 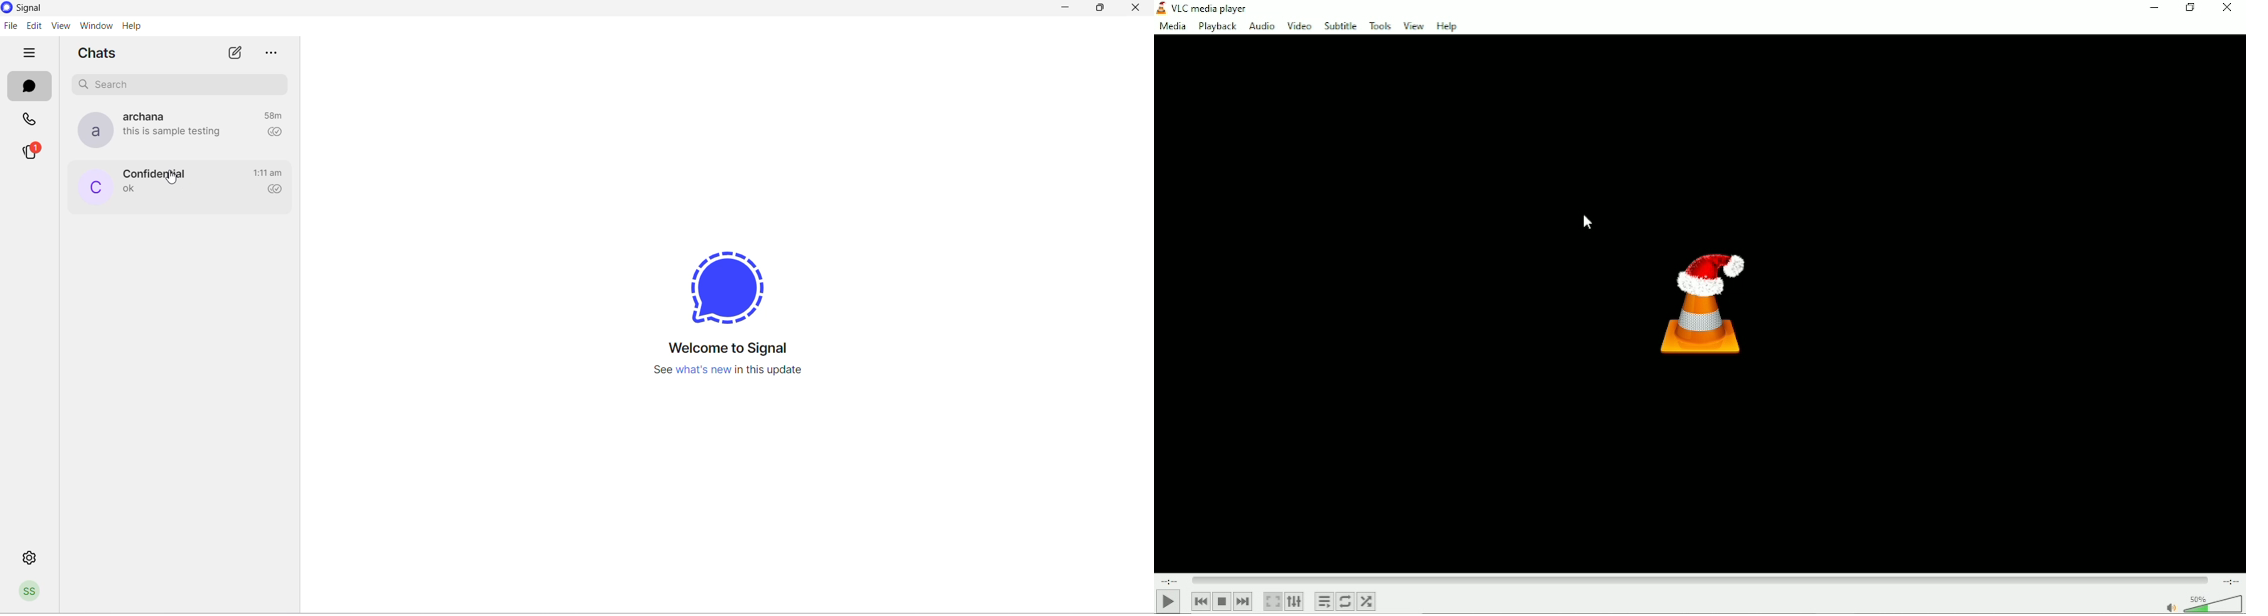 I want to click on help, so click(x=135, y=26).